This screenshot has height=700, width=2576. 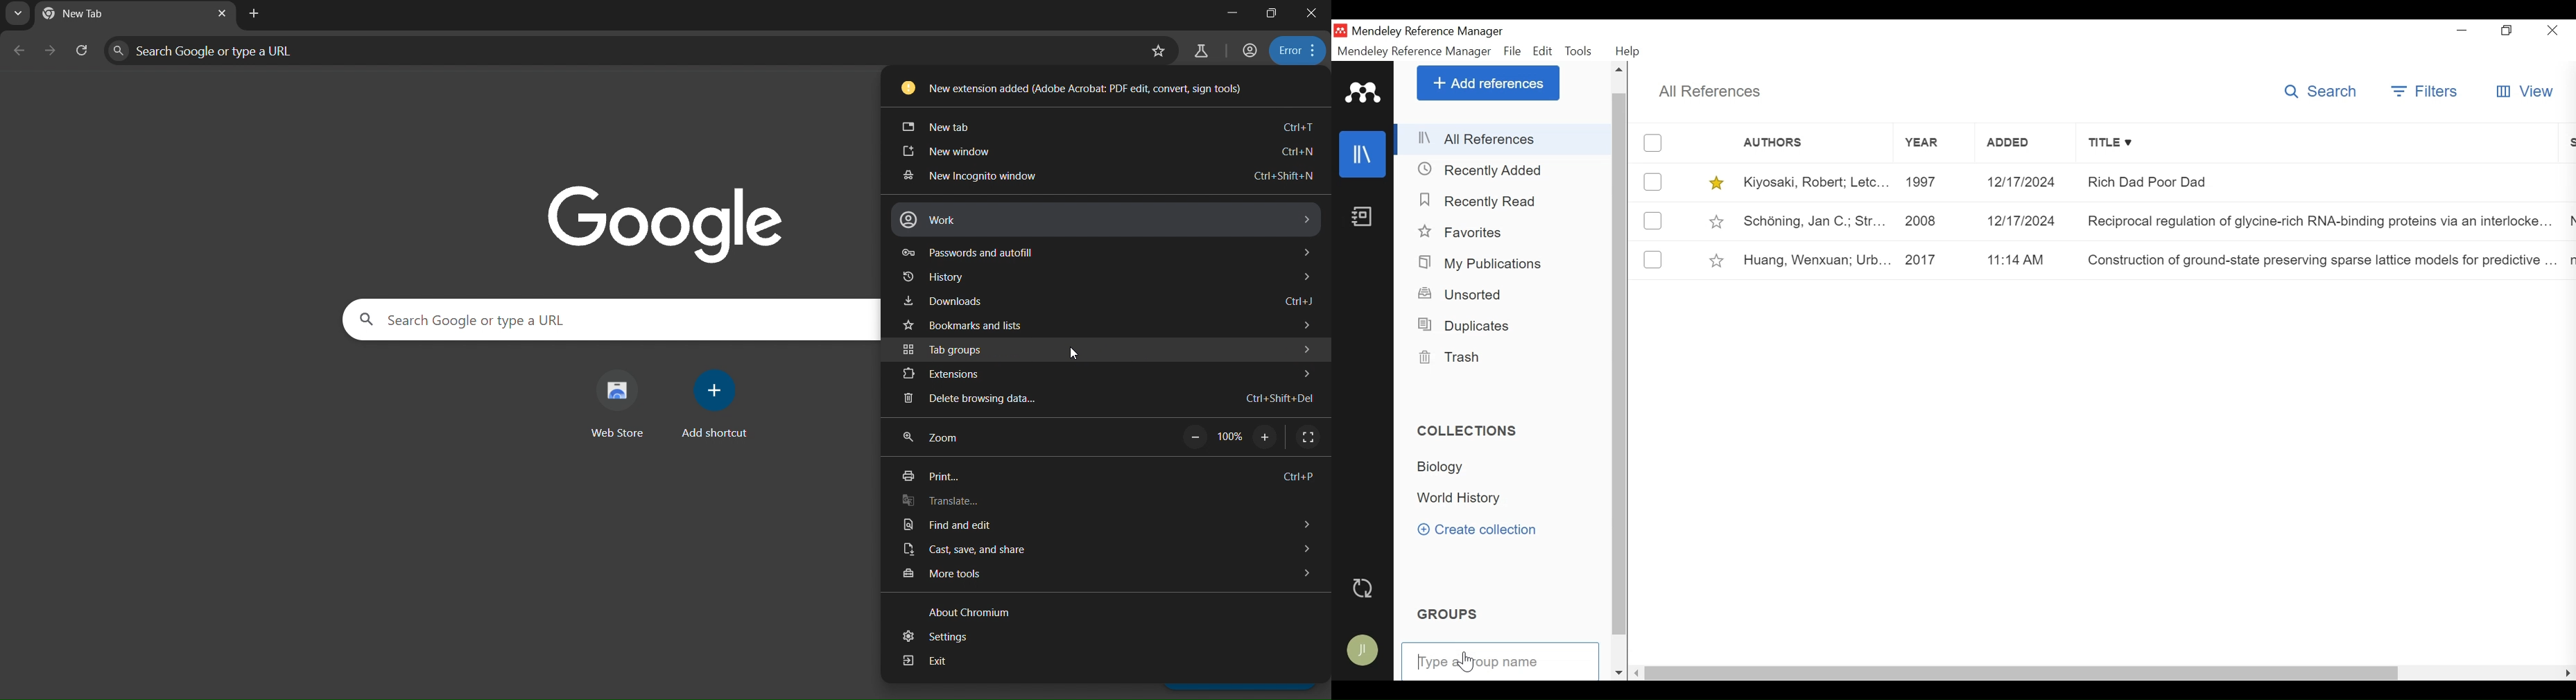 What do you see at coordinates (2318, 92) in the screenshot?
I see `Search` at bounding box center [2318, 92].